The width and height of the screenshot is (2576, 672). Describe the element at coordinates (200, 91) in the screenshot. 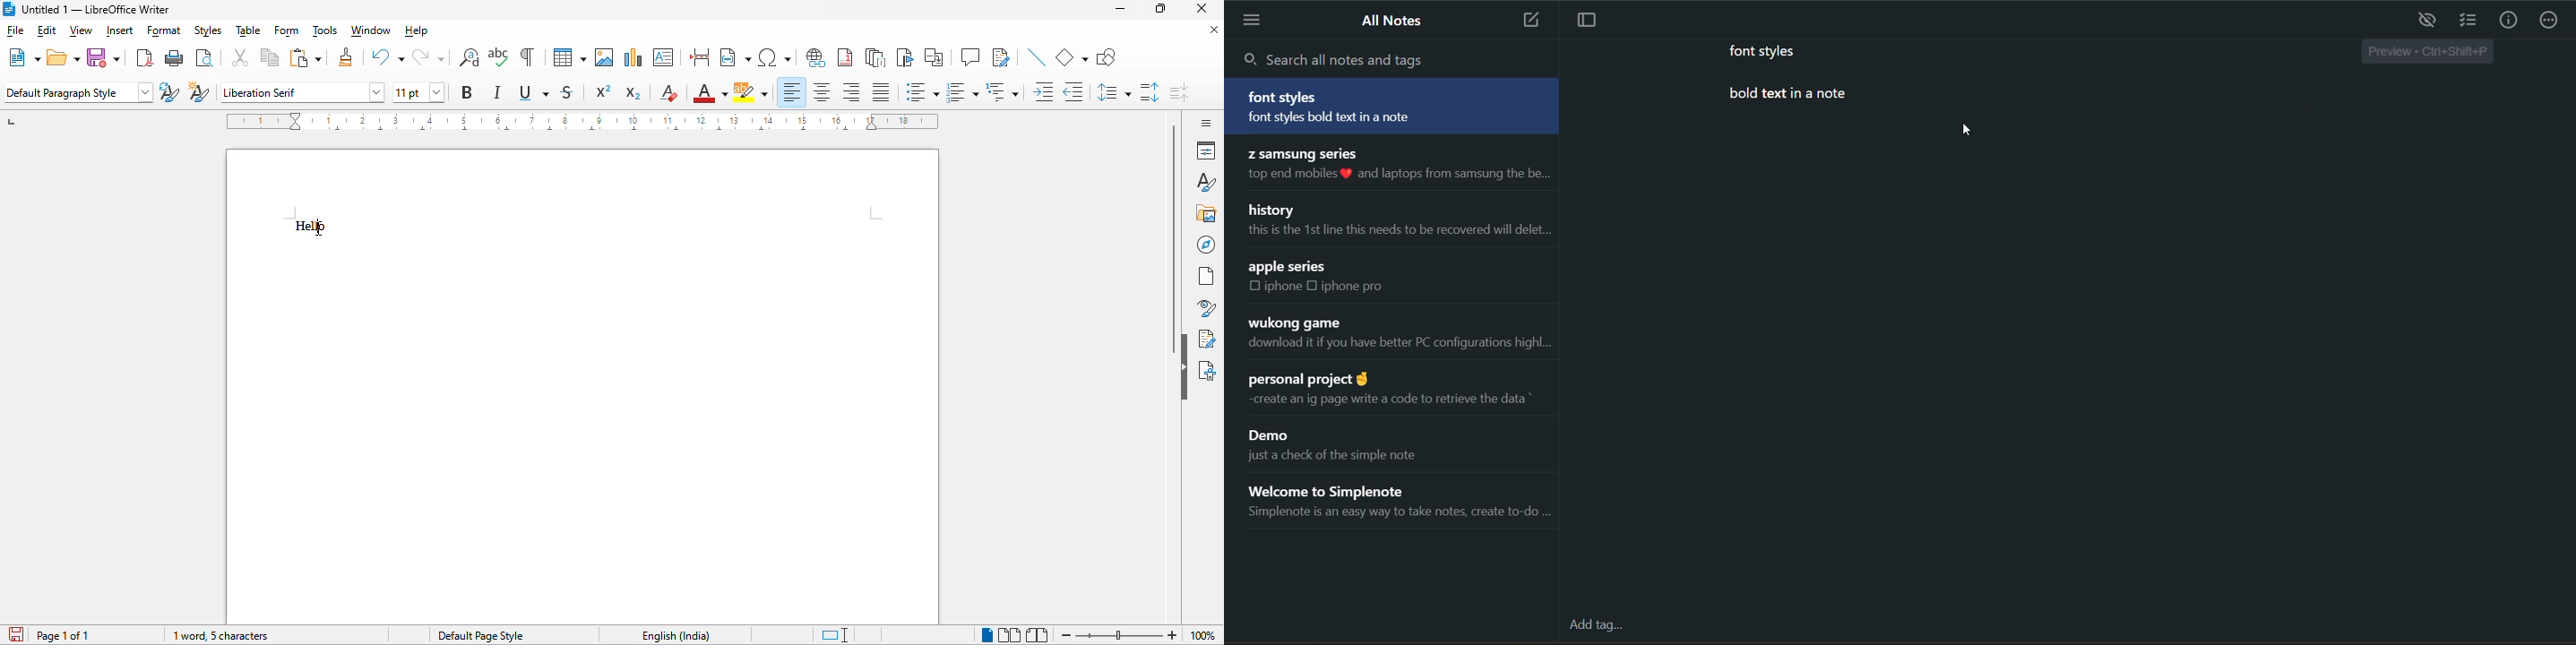

I see `new style from selection` at that location.